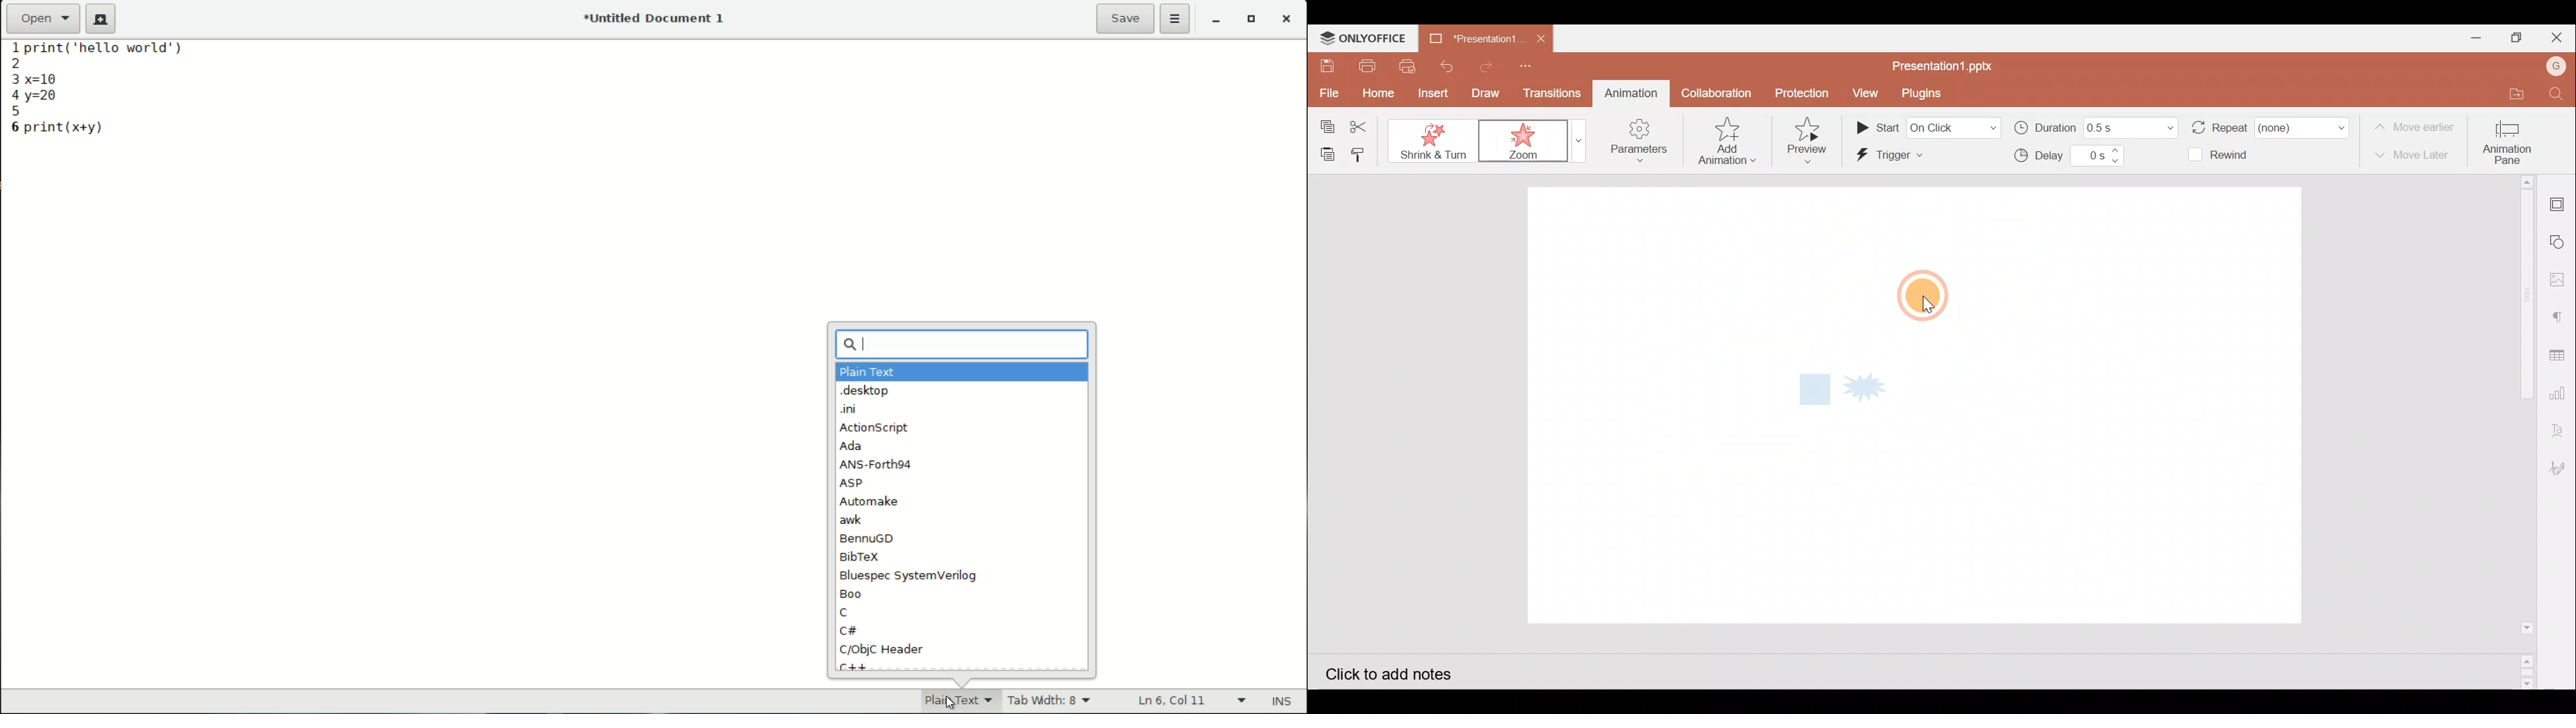  What do you see at coordinates (2561, 392) in the screenshot?
I see `Chart settings` at bounding box center [2561, 392].